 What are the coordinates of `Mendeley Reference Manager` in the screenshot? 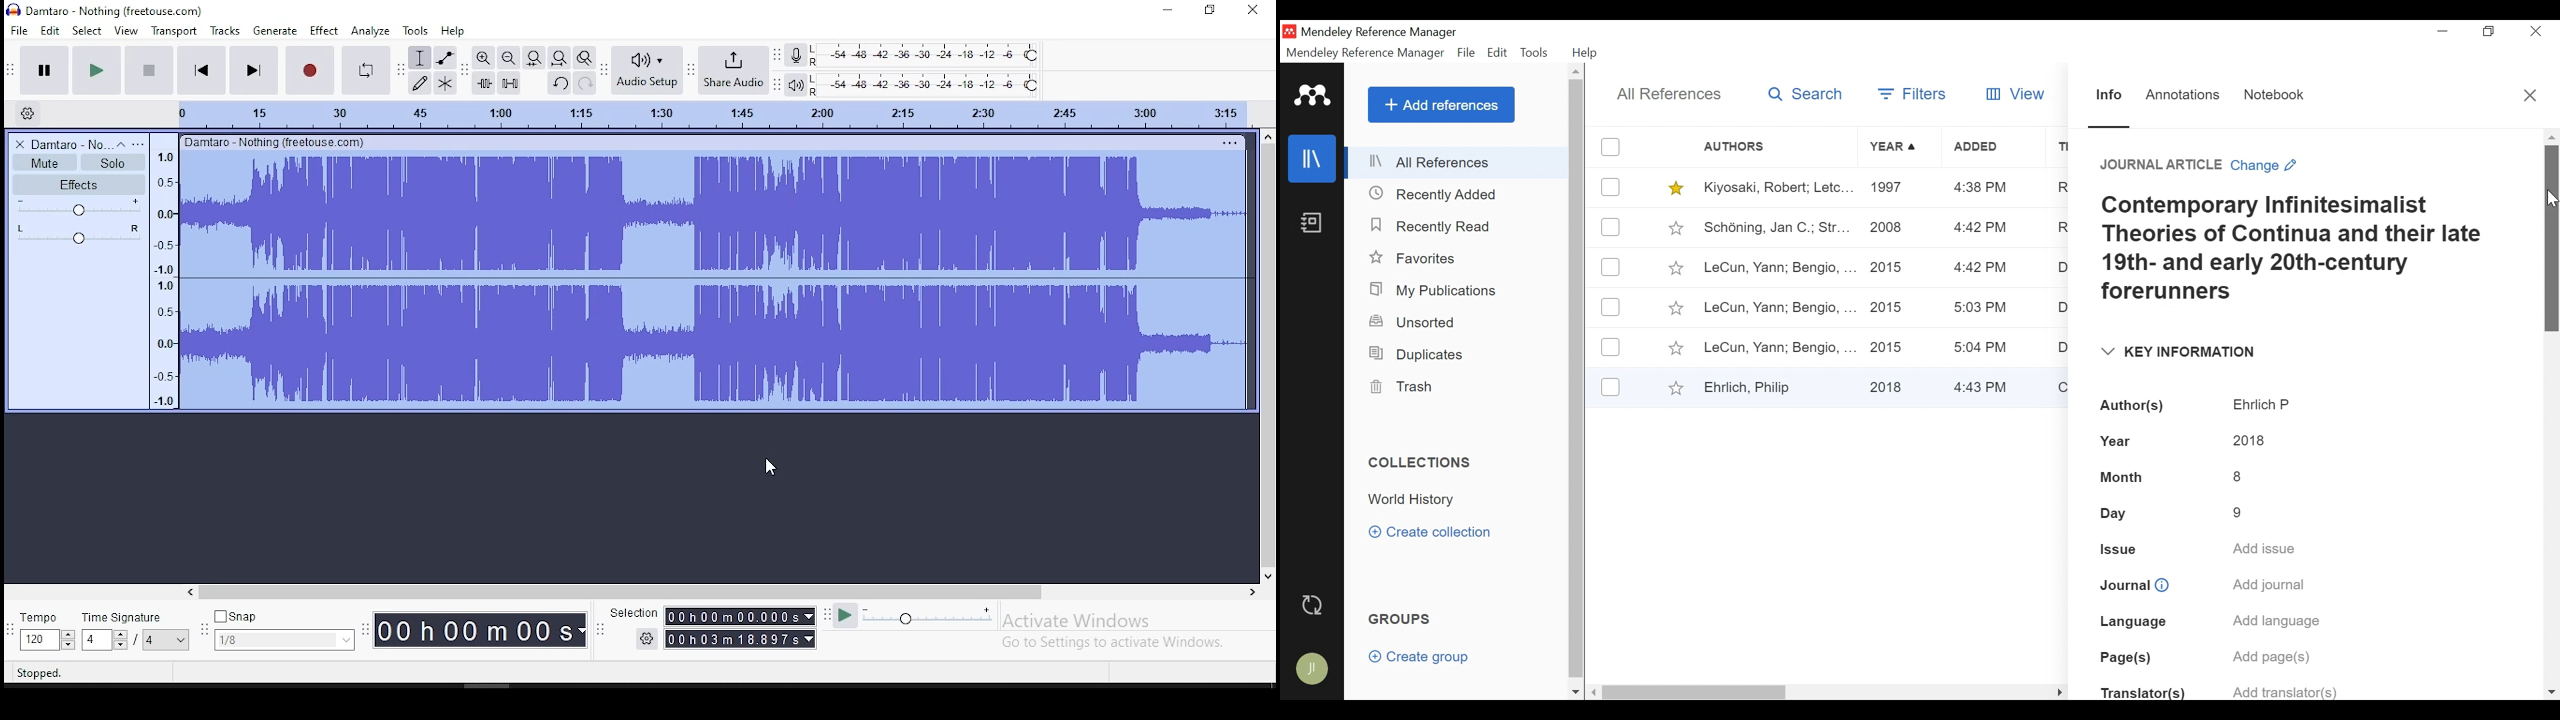 It's located at (1367, 53).